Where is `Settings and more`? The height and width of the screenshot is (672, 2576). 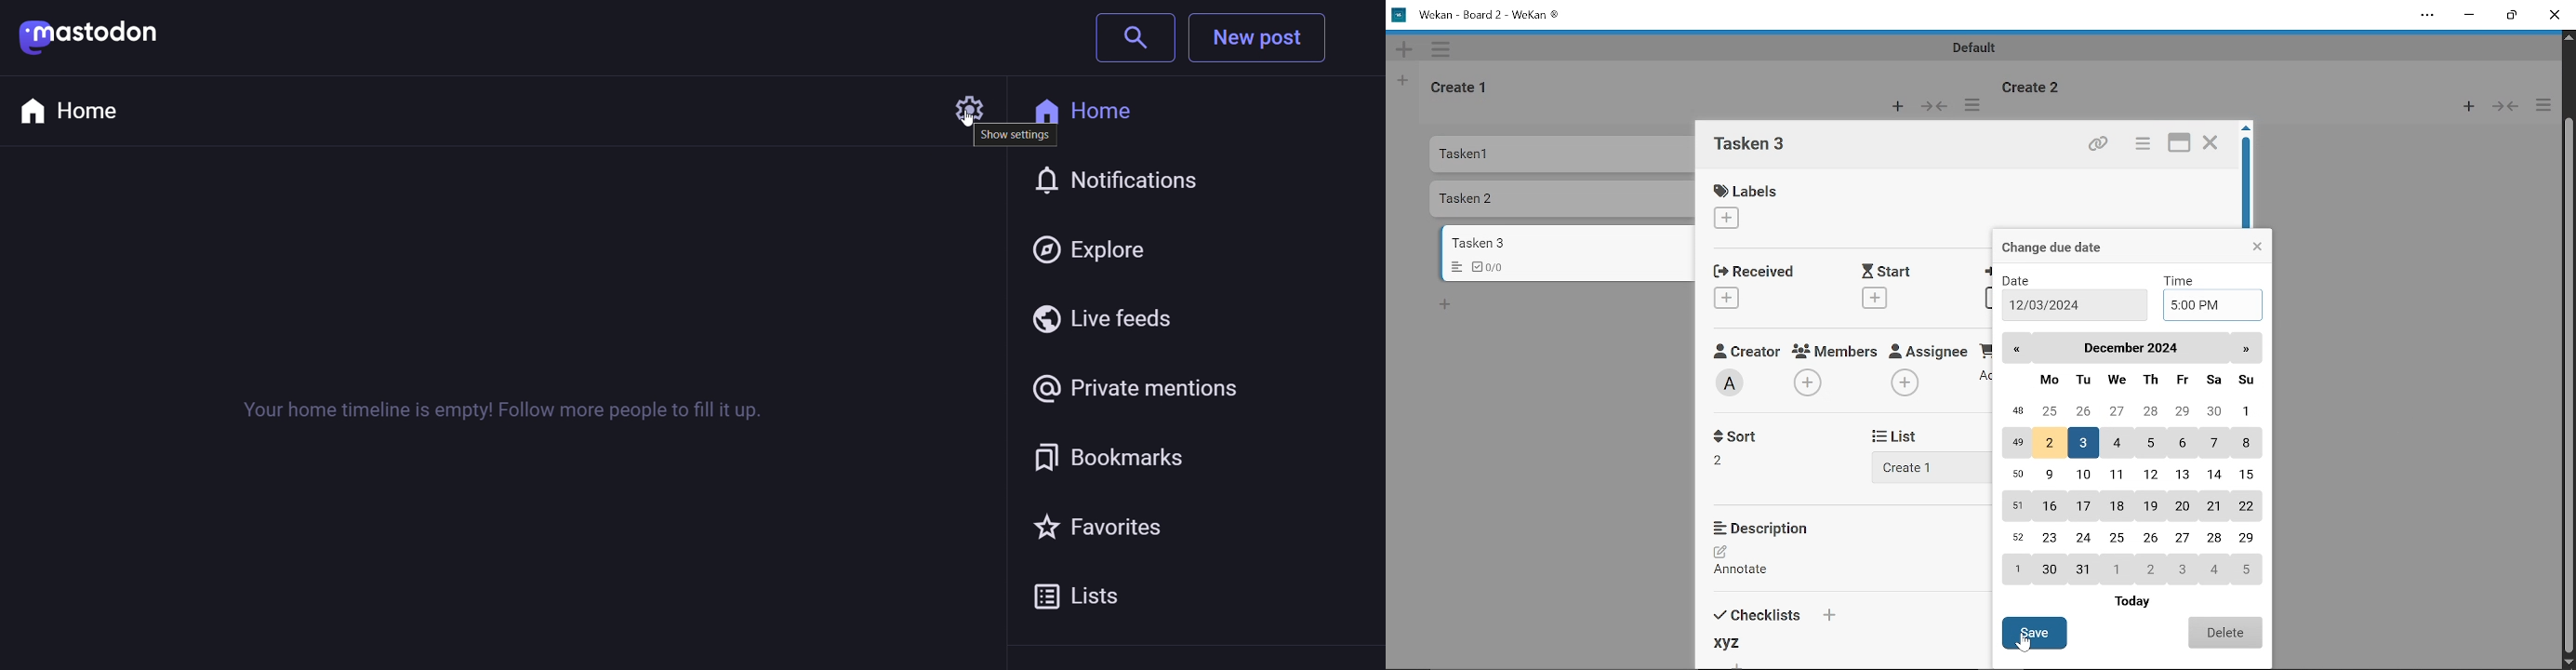 Settings and more is located at coordinates (2427, 15).